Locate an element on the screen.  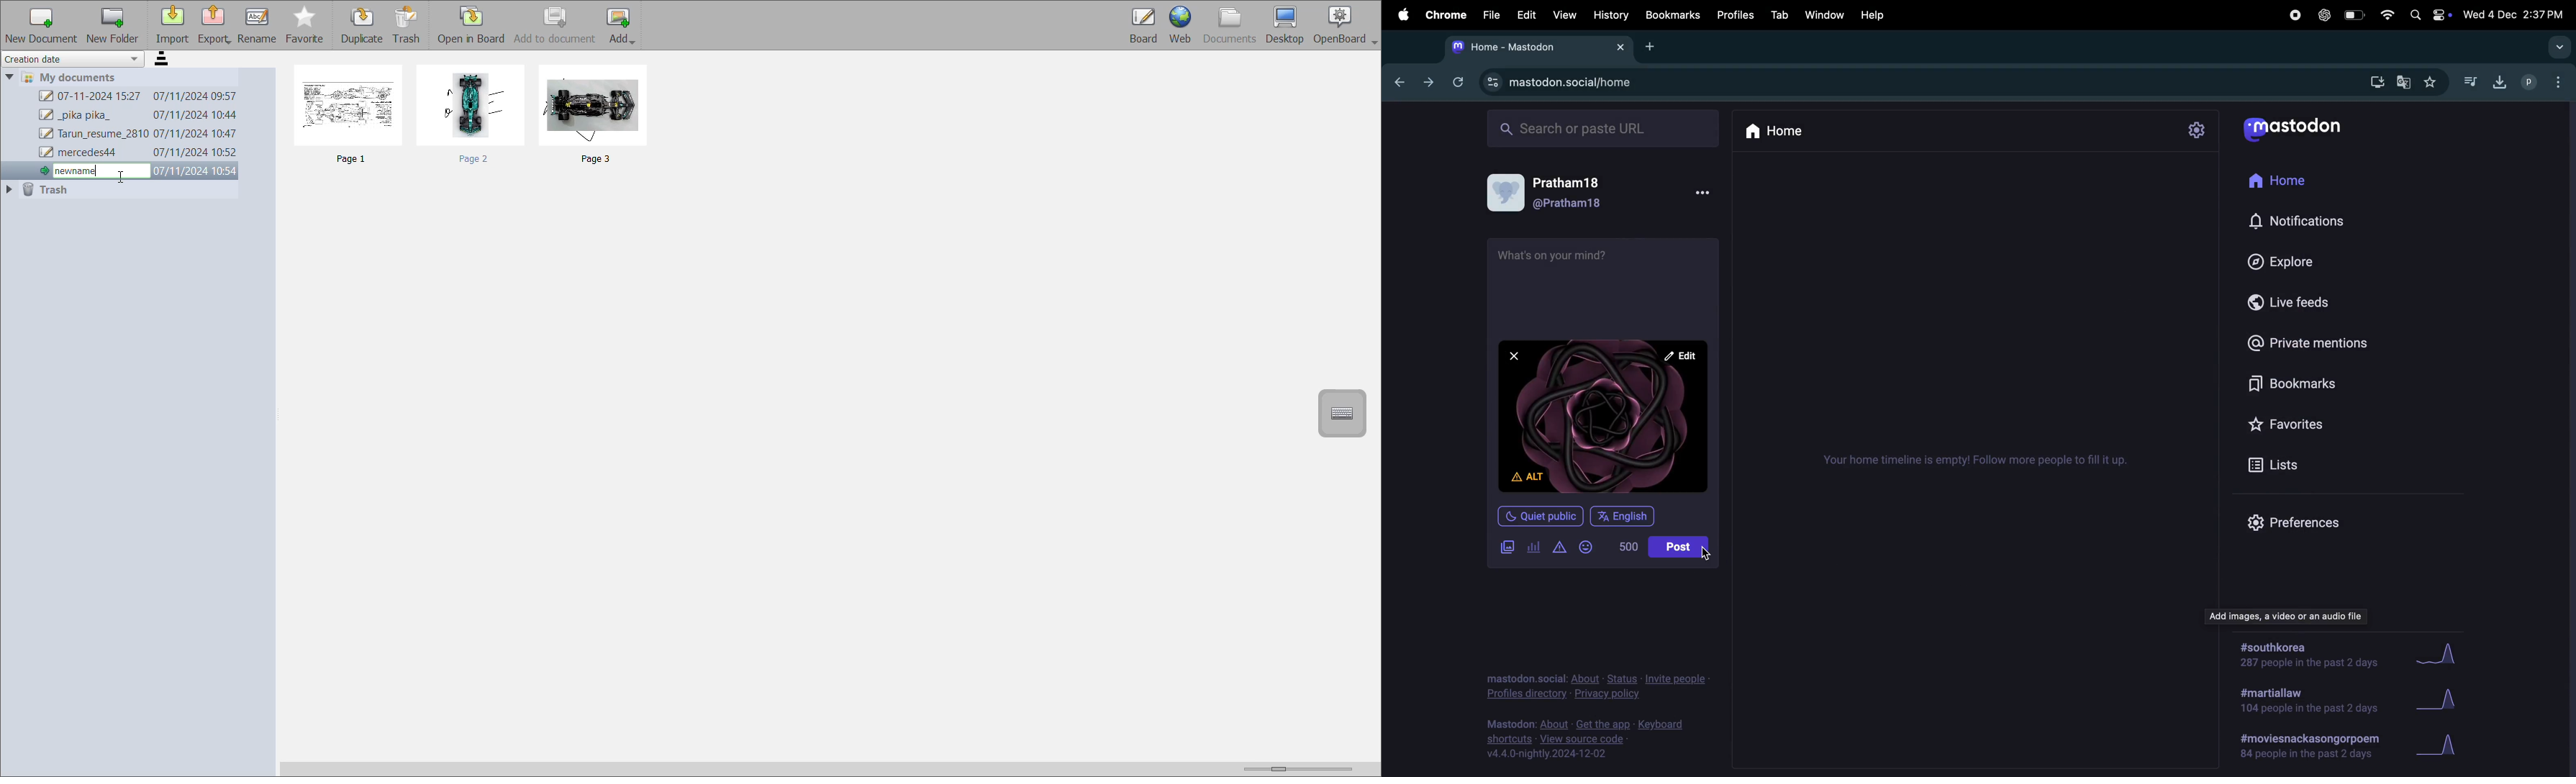
openboard is located at coordinates (1346, 24).